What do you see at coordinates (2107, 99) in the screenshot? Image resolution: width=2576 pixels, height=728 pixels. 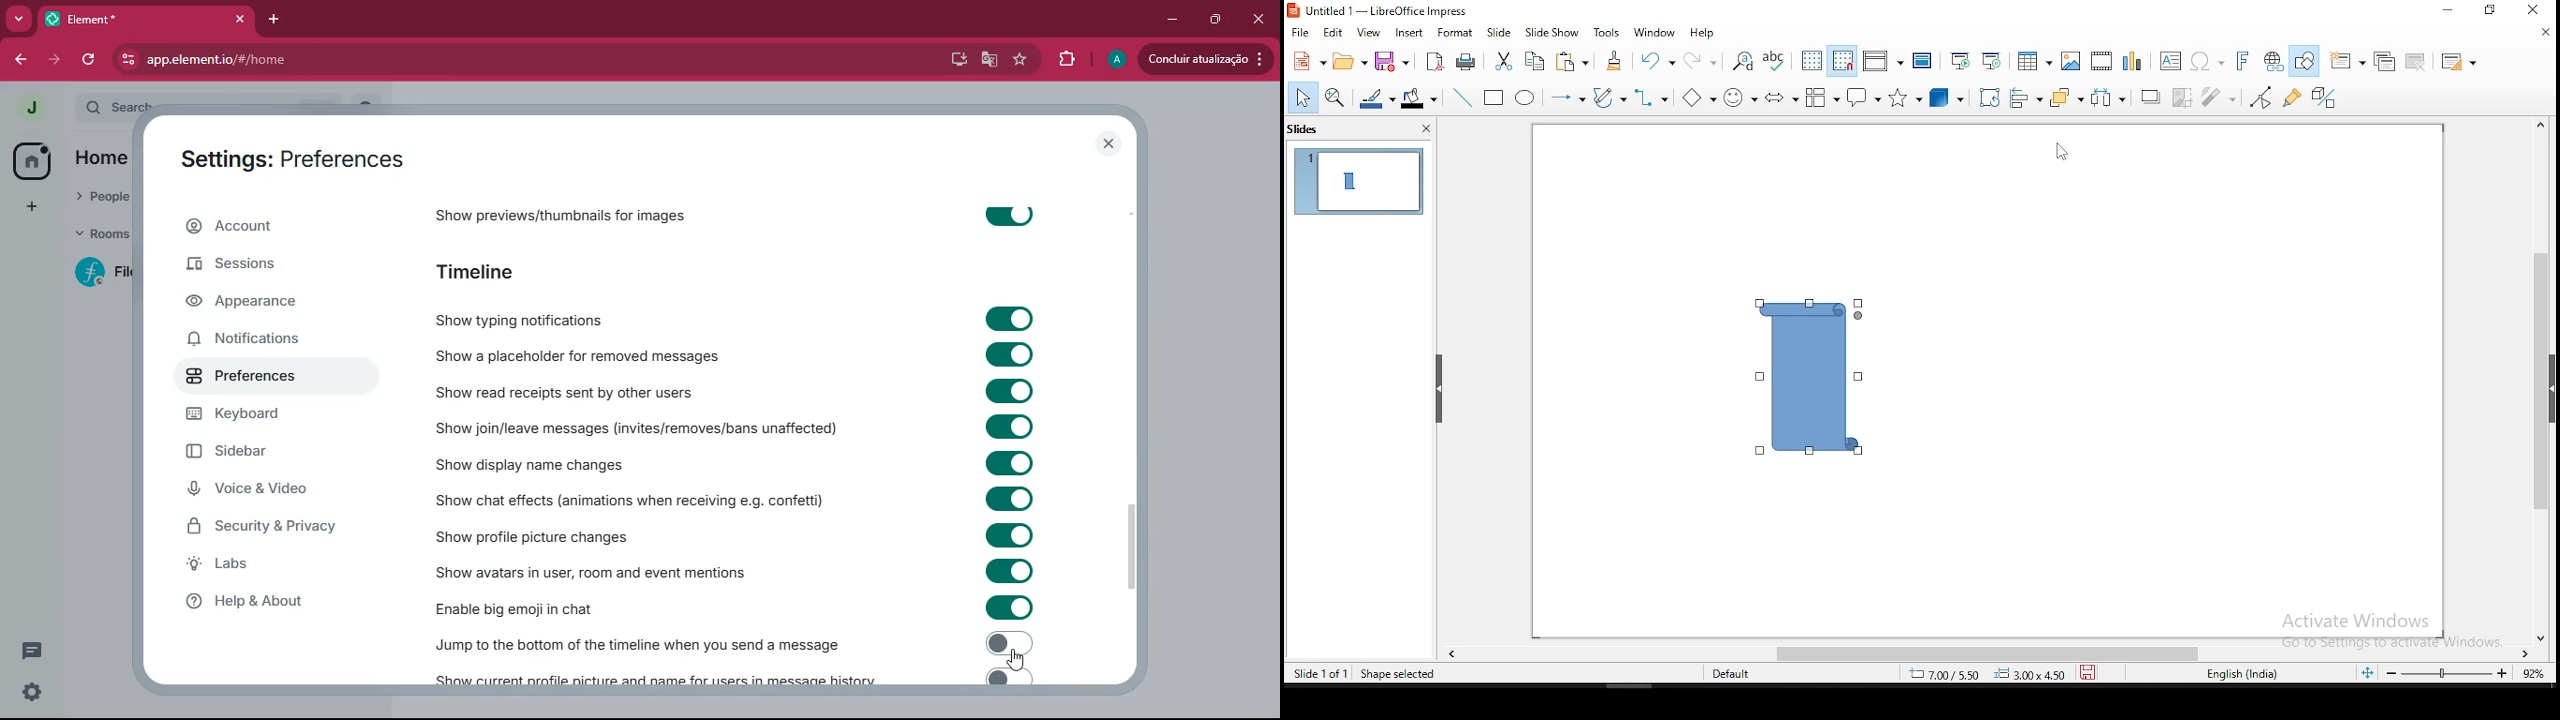 I see `distribute` at bounding box center [2107, 99].